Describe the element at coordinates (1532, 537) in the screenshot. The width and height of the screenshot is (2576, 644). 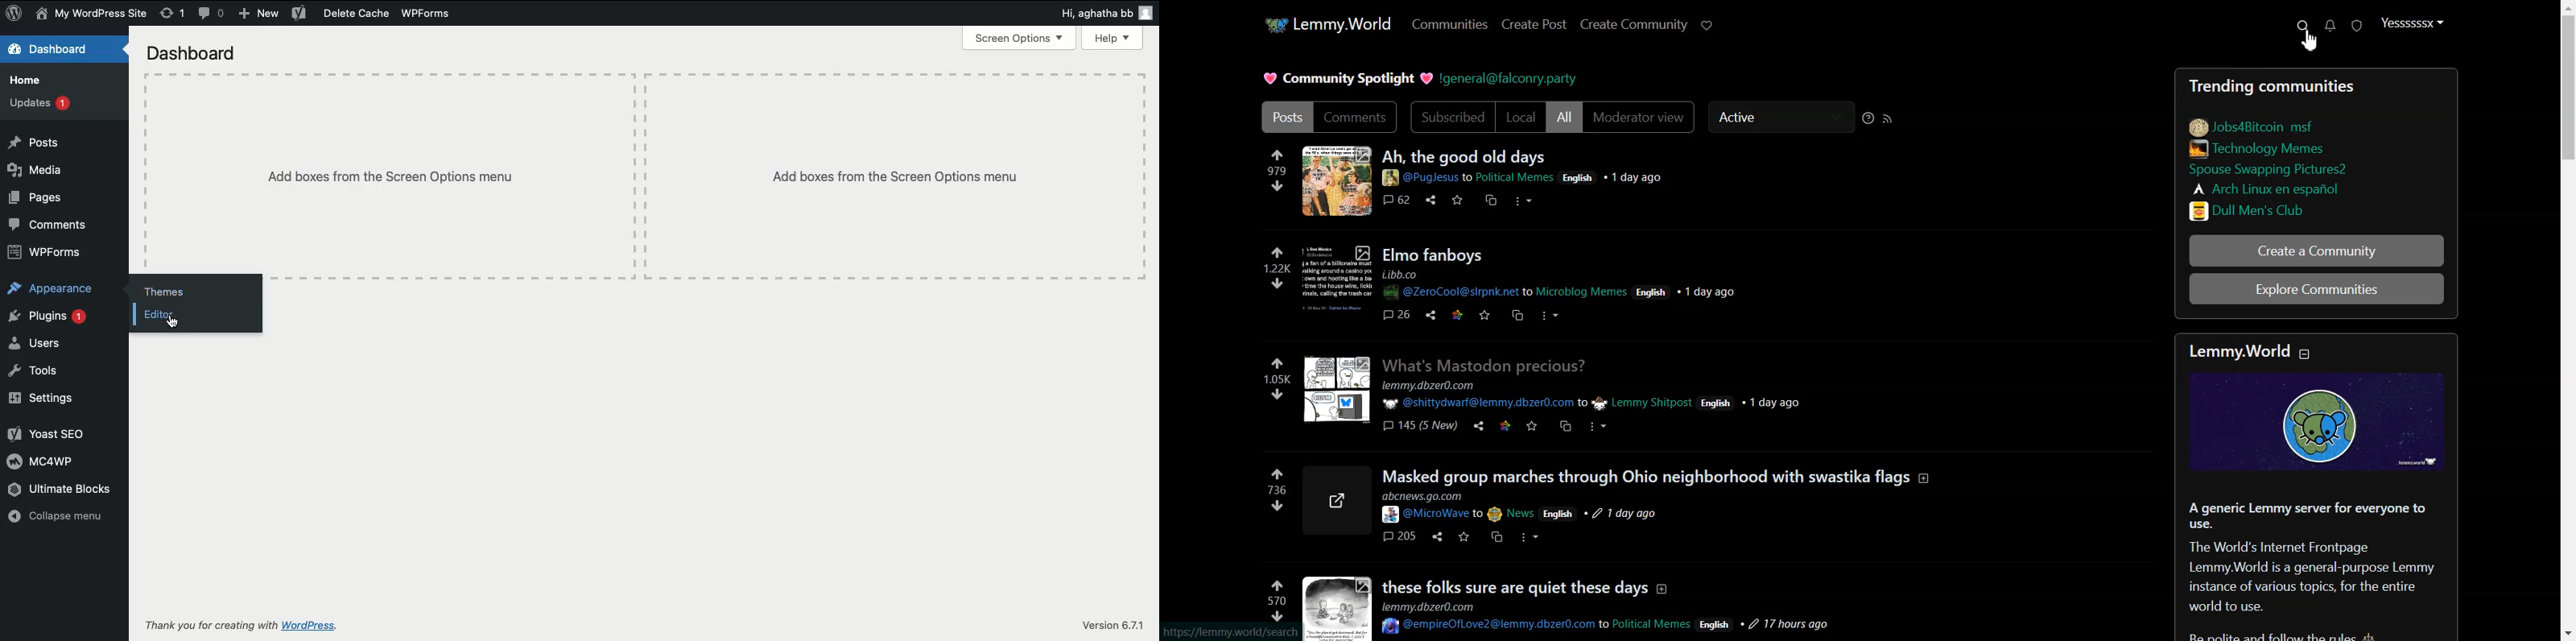
I see `more` at that location.